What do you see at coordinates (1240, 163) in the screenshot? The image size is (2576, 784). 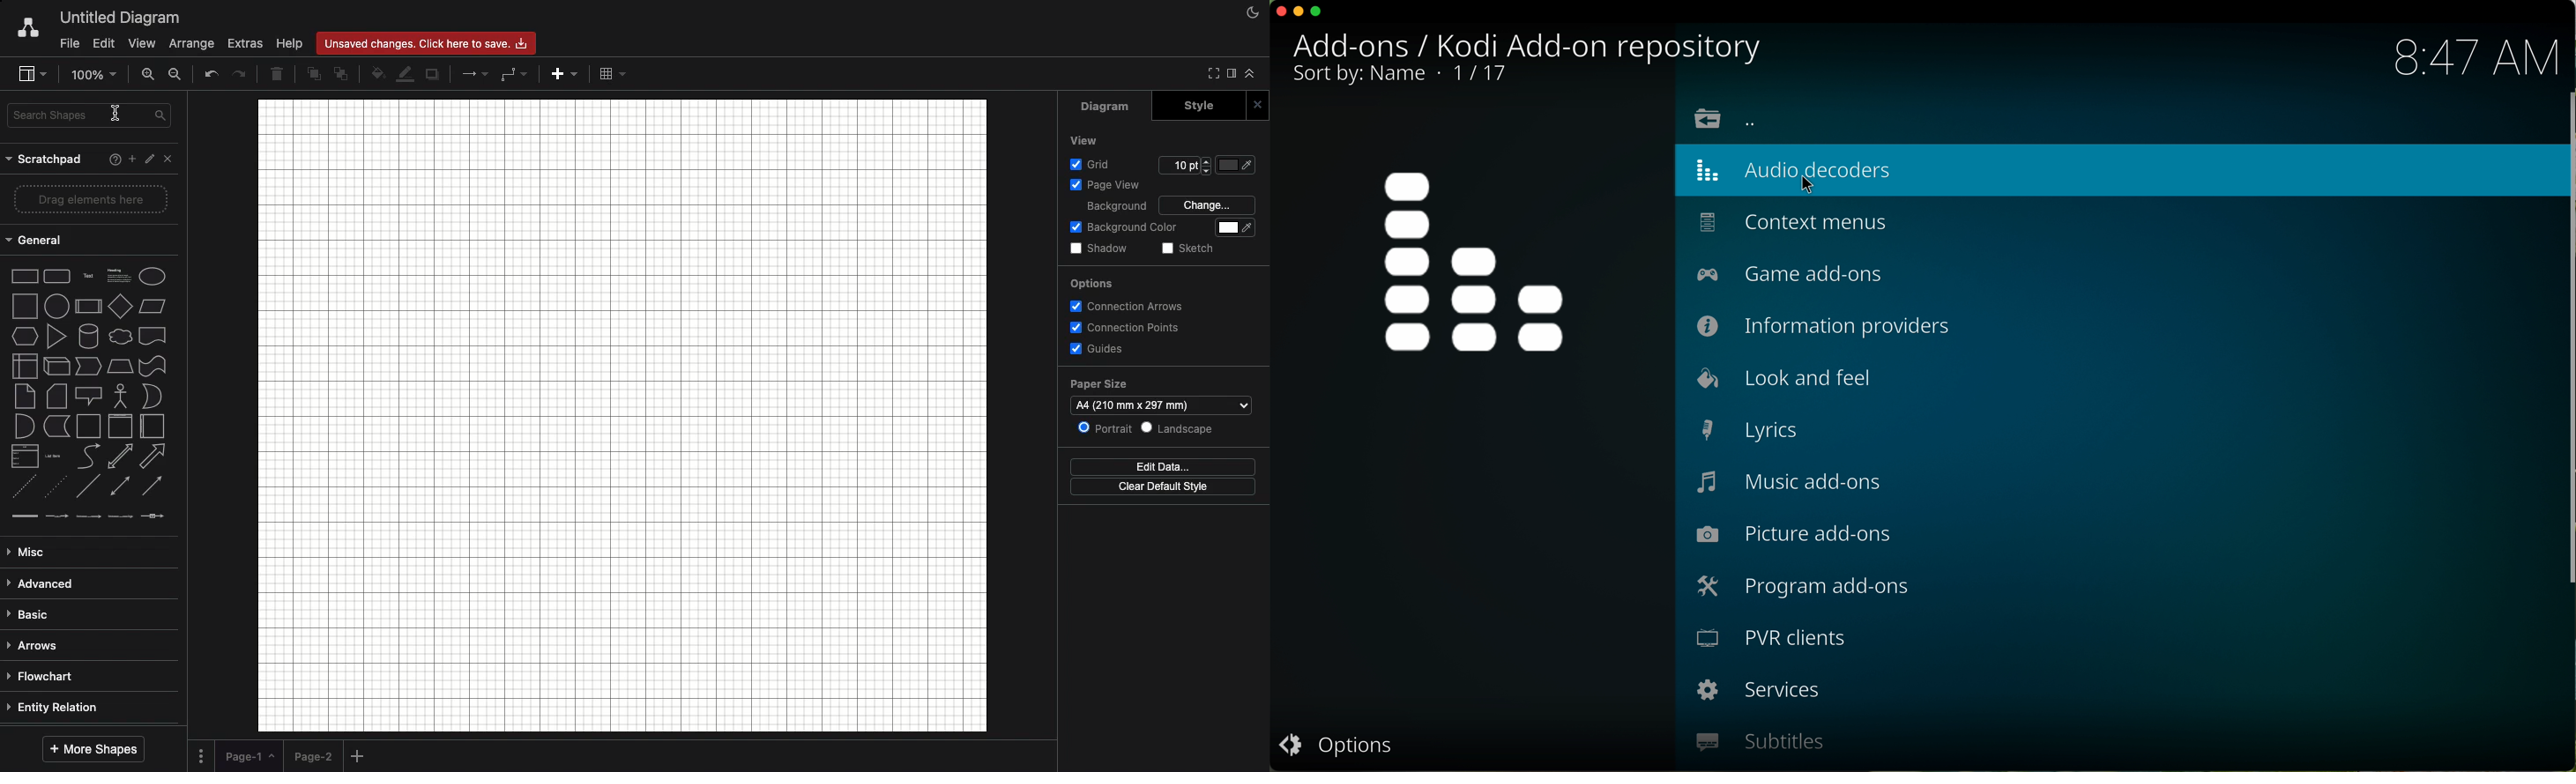 I see `color picker` at bounding box center [1240, 163].